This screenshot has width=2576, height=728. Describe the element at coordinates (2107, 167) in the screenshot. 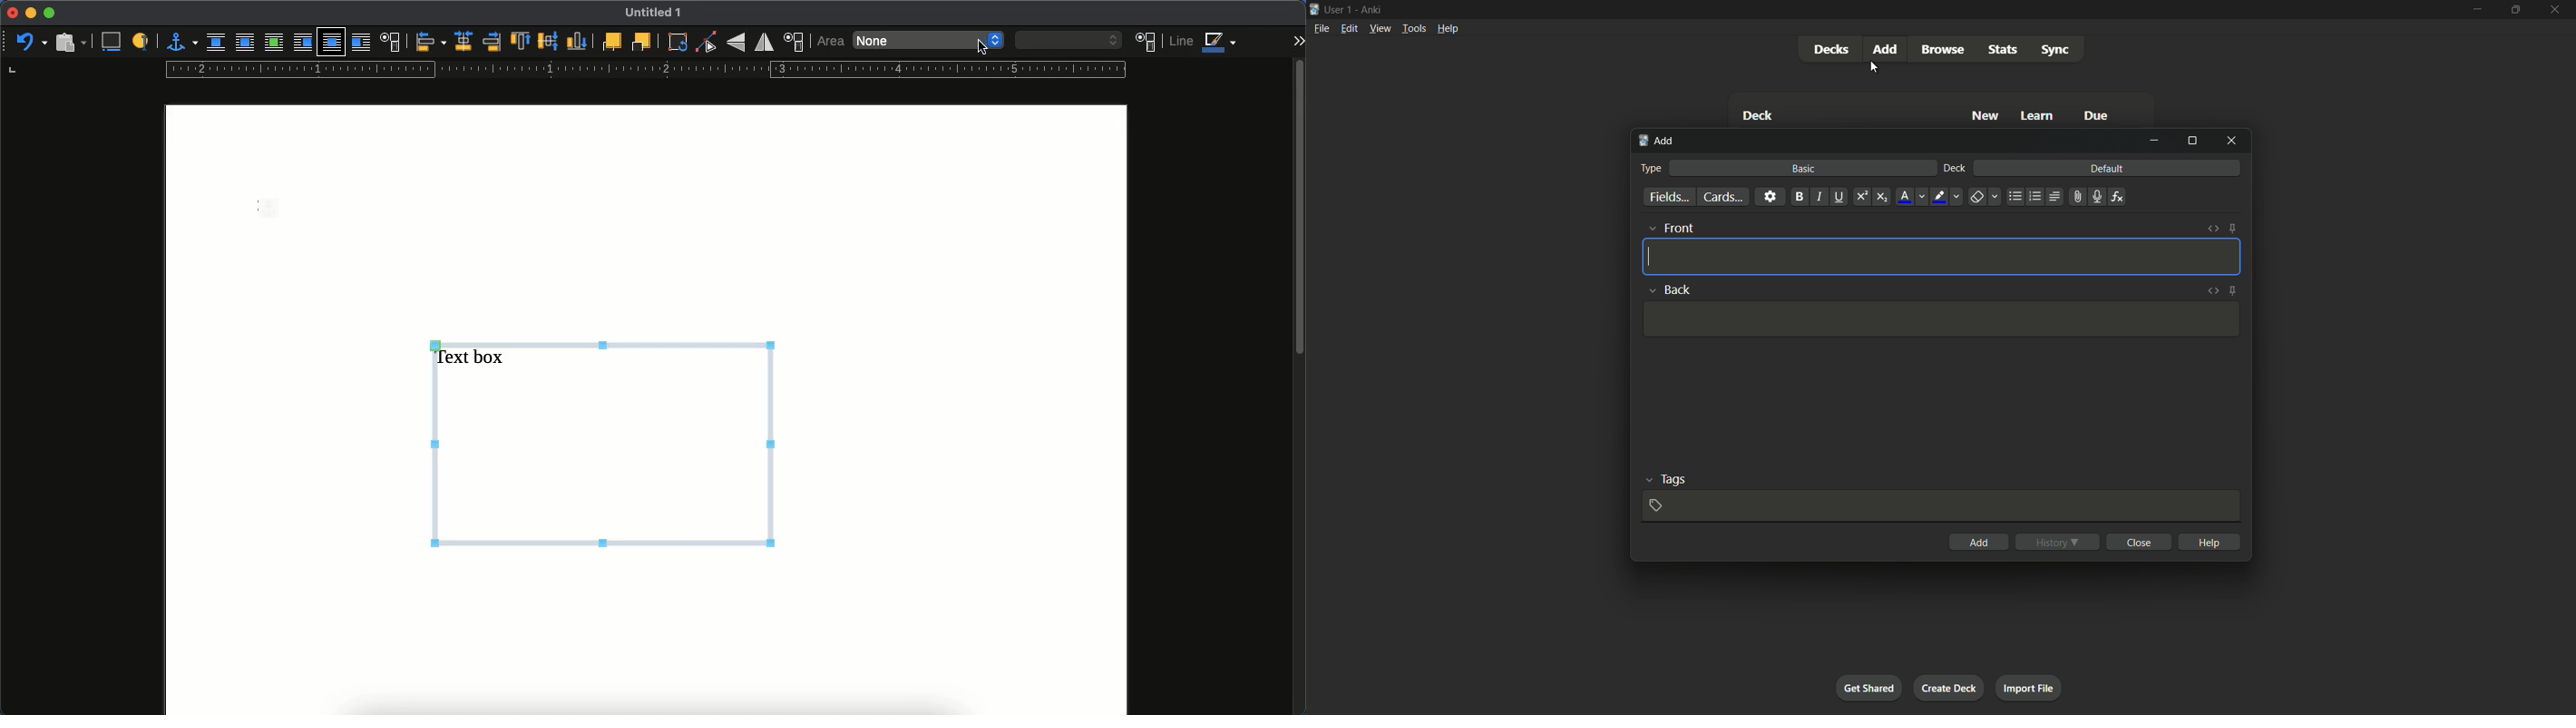

I see `default` at that location.